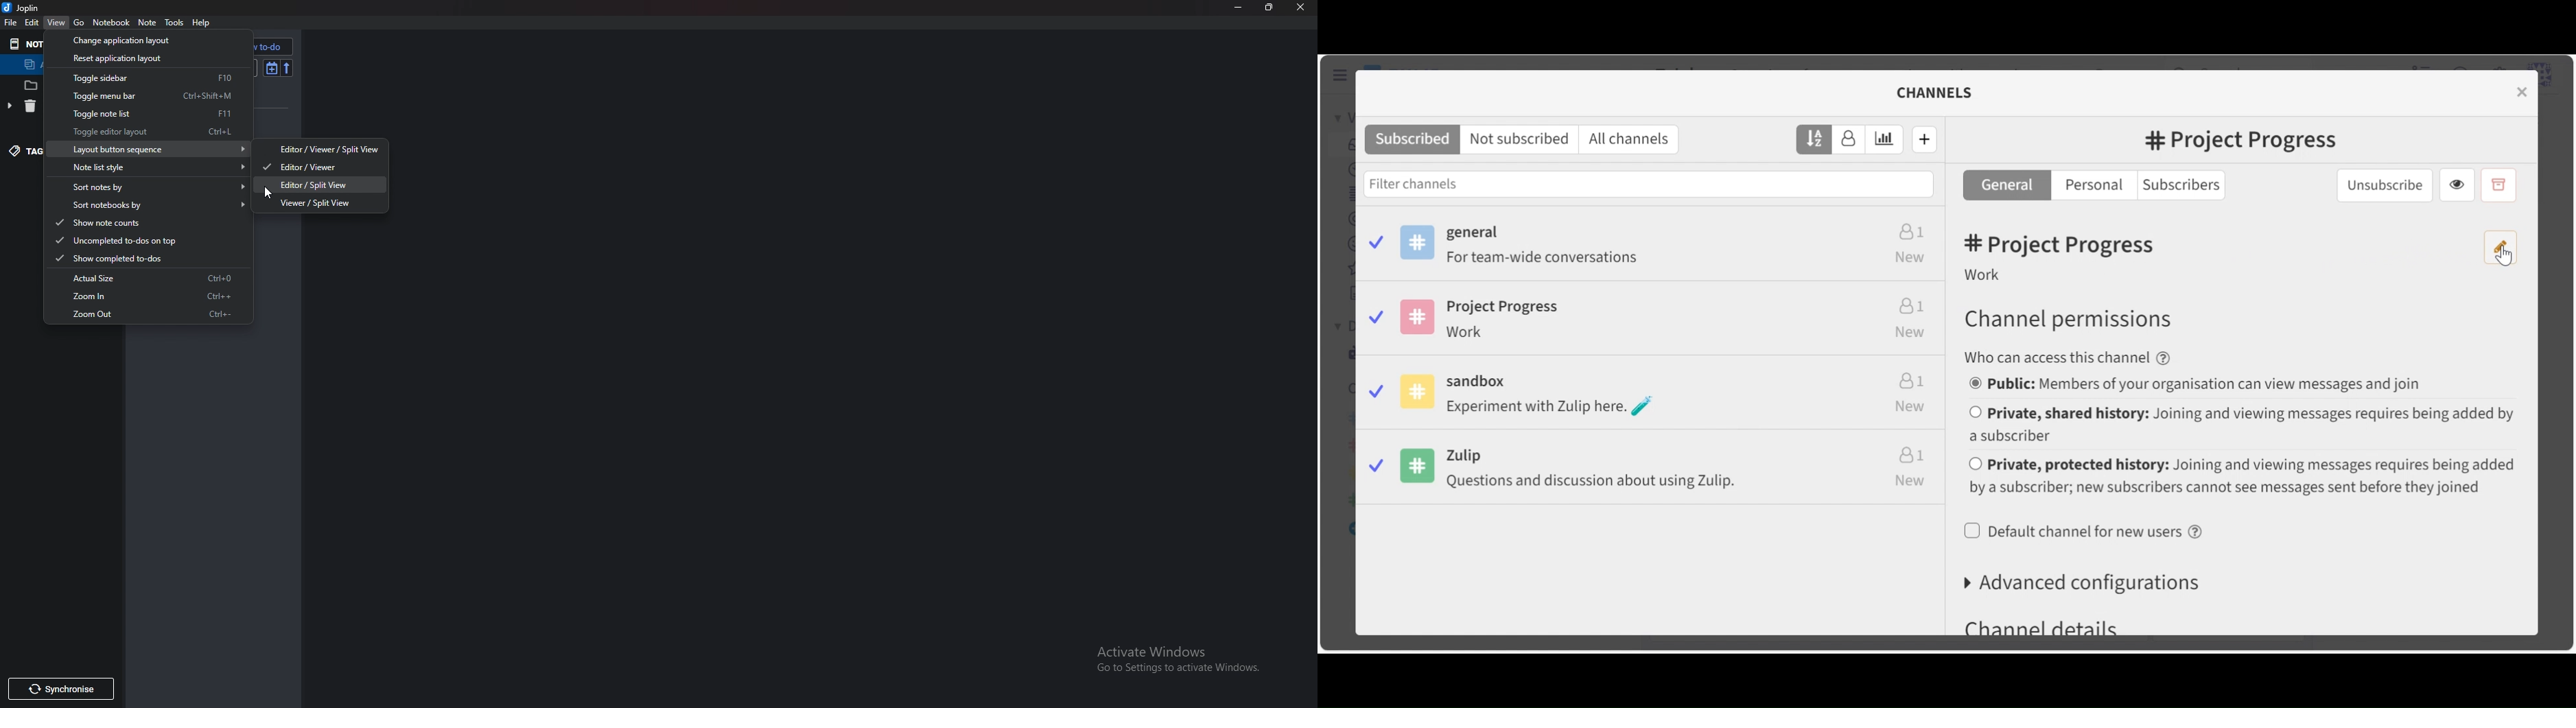 This screenshot has width=2576, height=728. Describe the element at coordinates (2087, 357) in the screenshot. I see `text` at that location.